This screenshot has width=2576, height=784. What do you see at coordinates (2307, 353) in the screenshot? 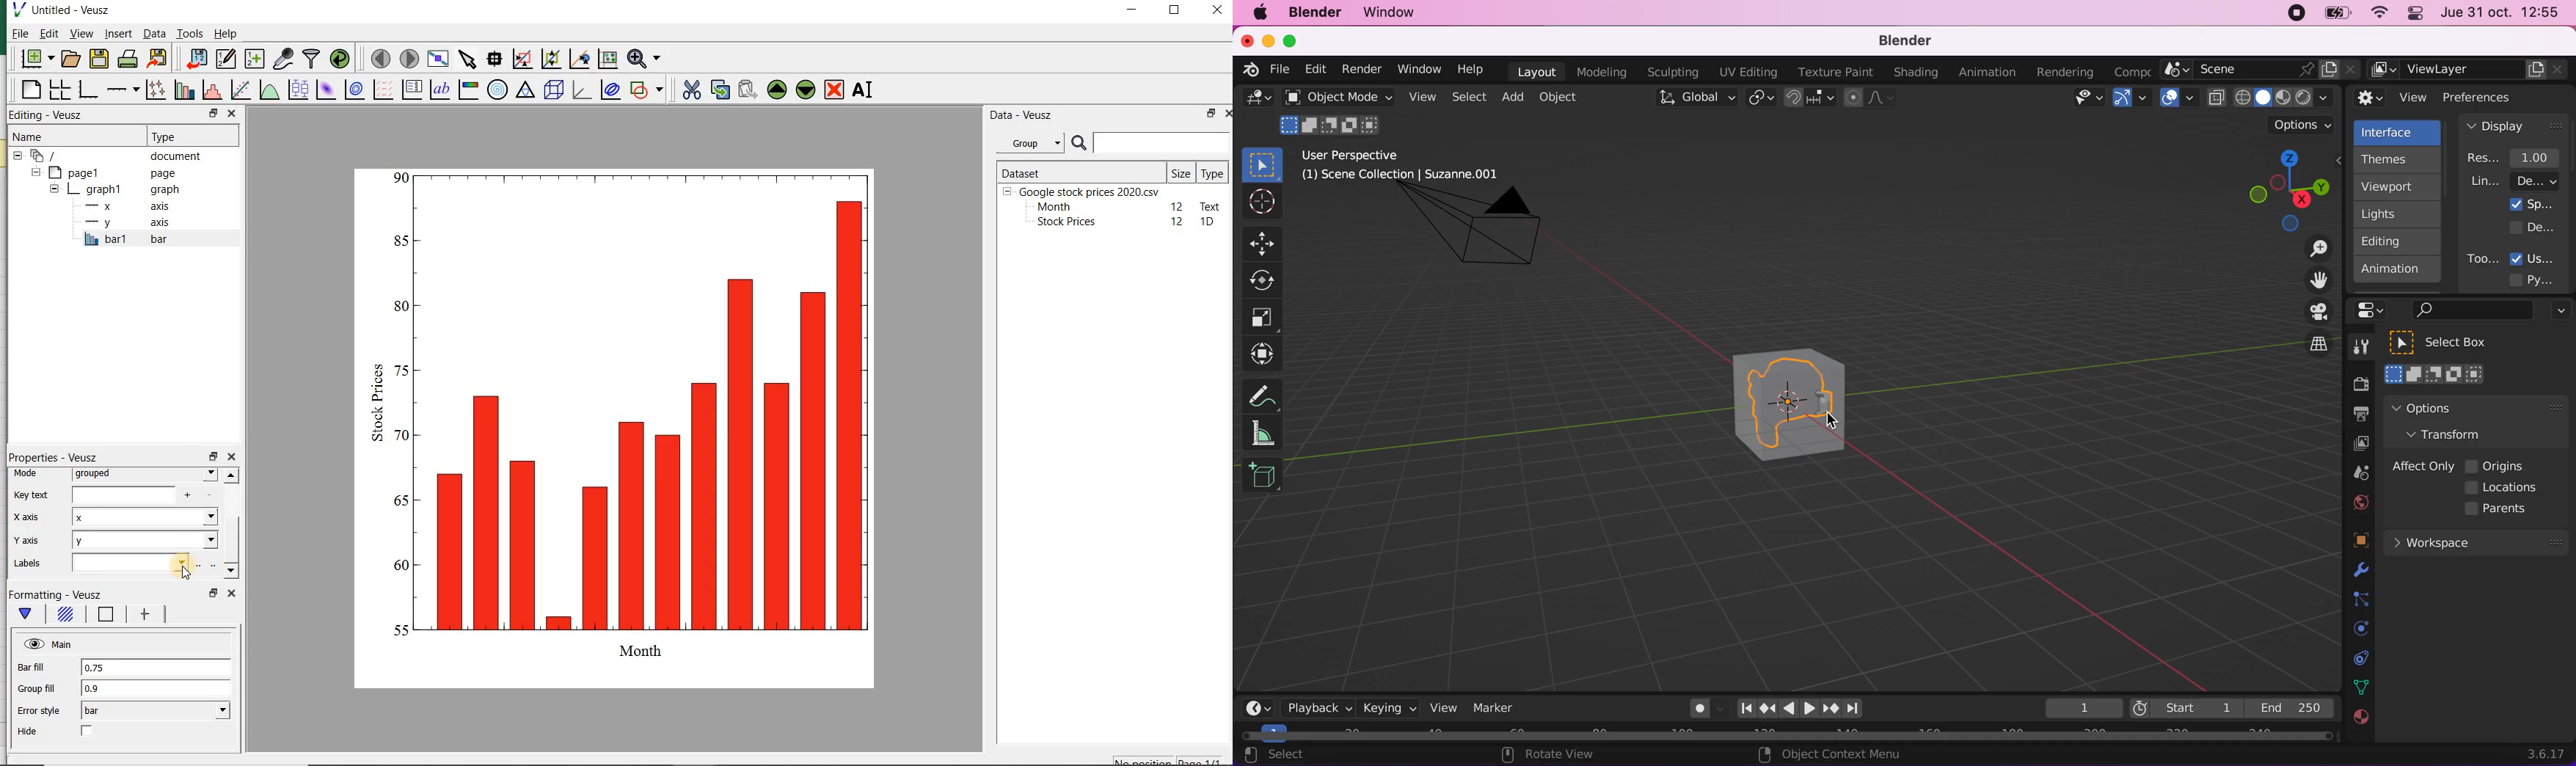
I see `switch the current view` at bounding box center [2307, 353].